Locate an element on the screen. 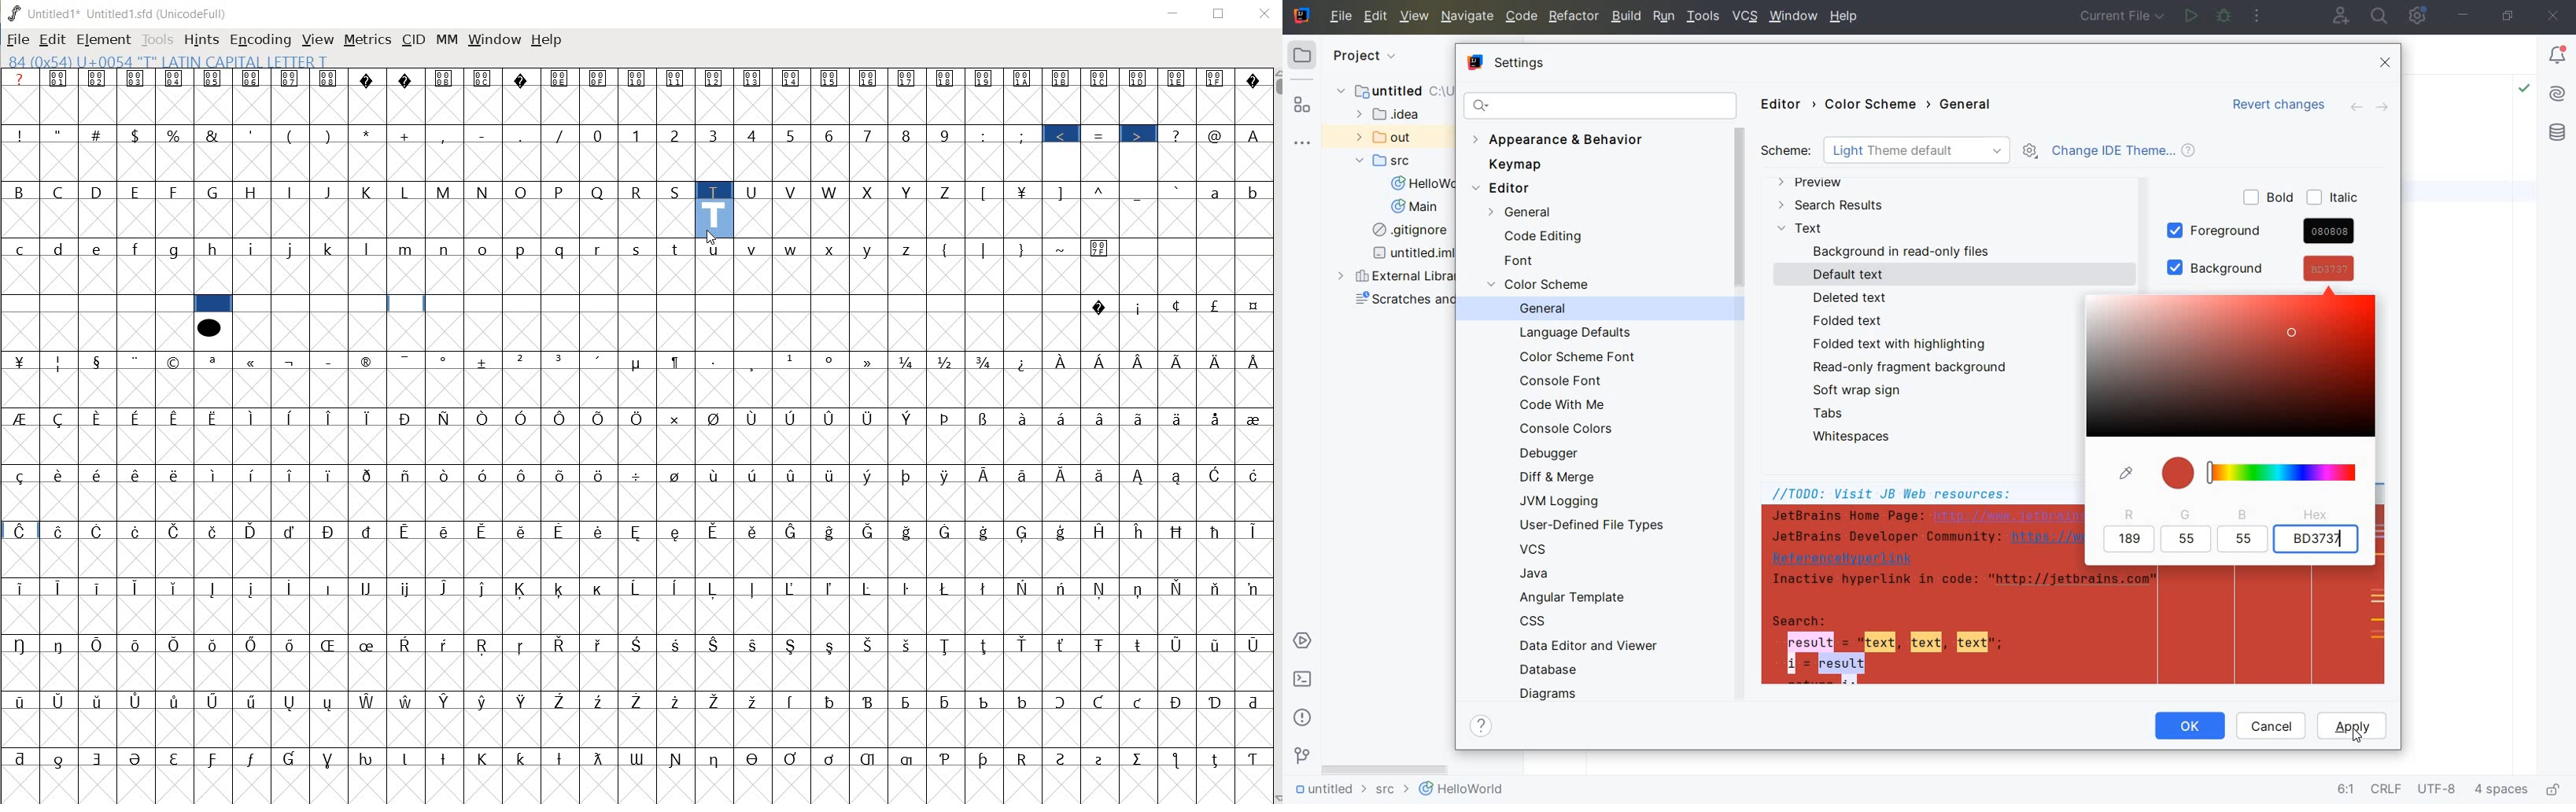 This screenshot has height=812, width=2576. Symbol is located at coordinates (19, 475).